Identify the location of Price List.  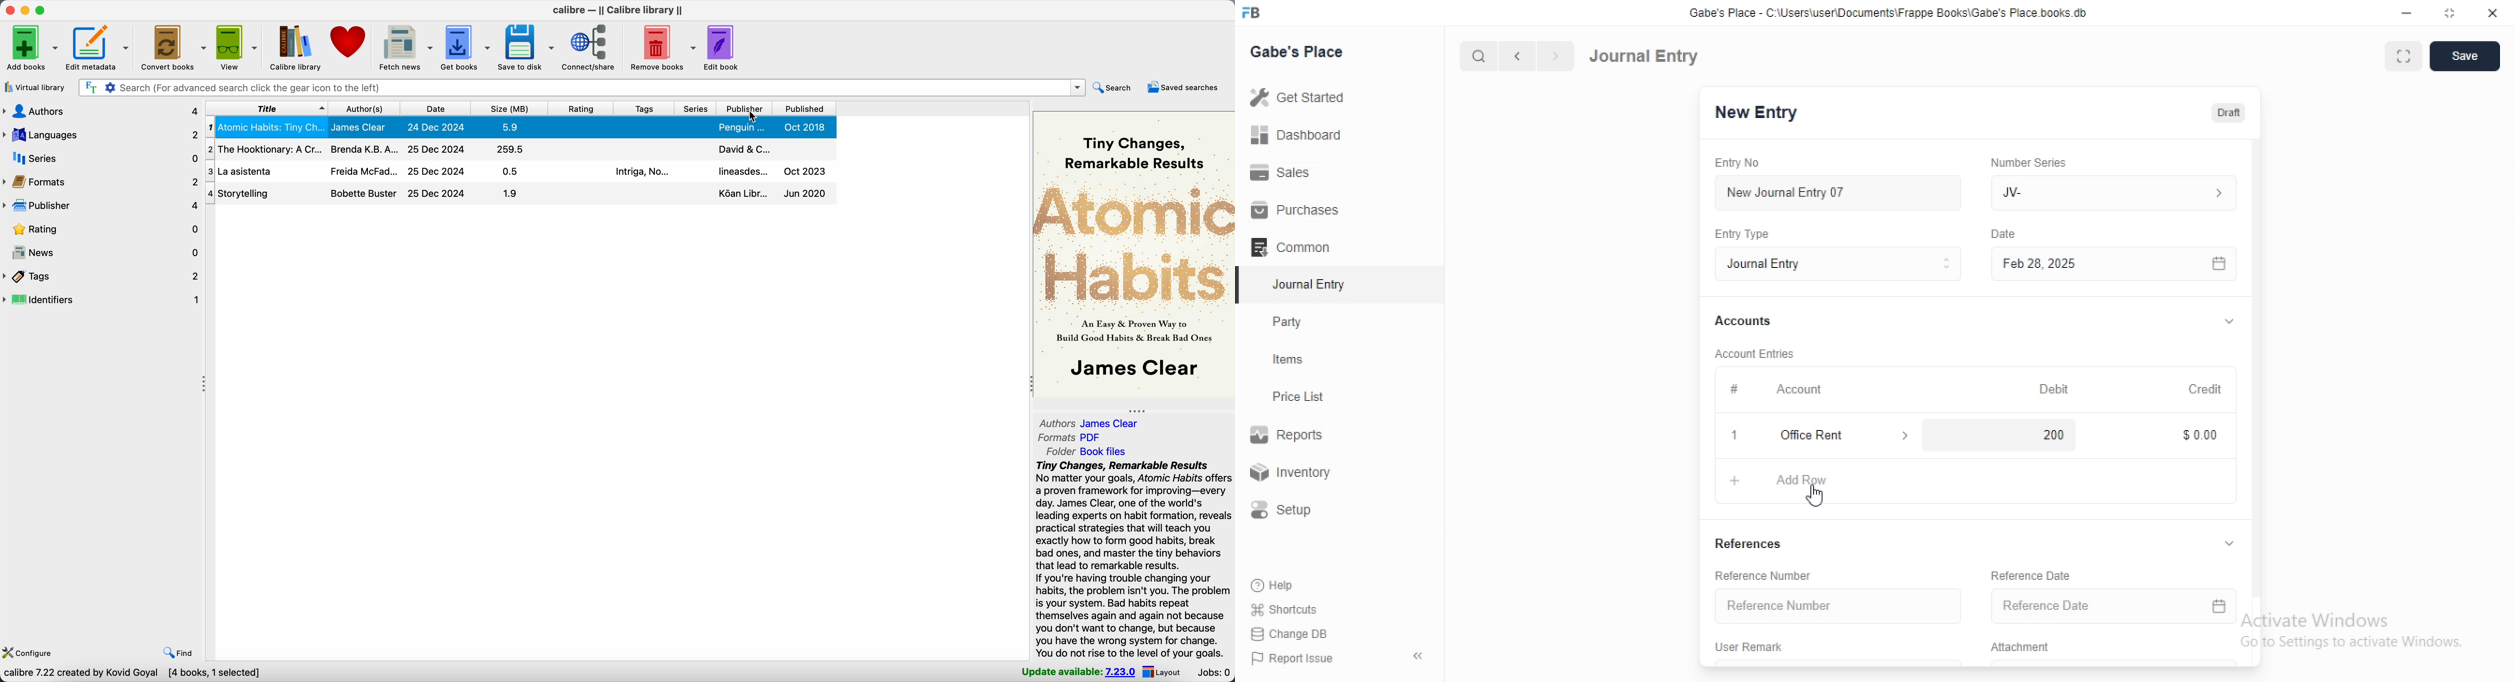
(1297, 397).